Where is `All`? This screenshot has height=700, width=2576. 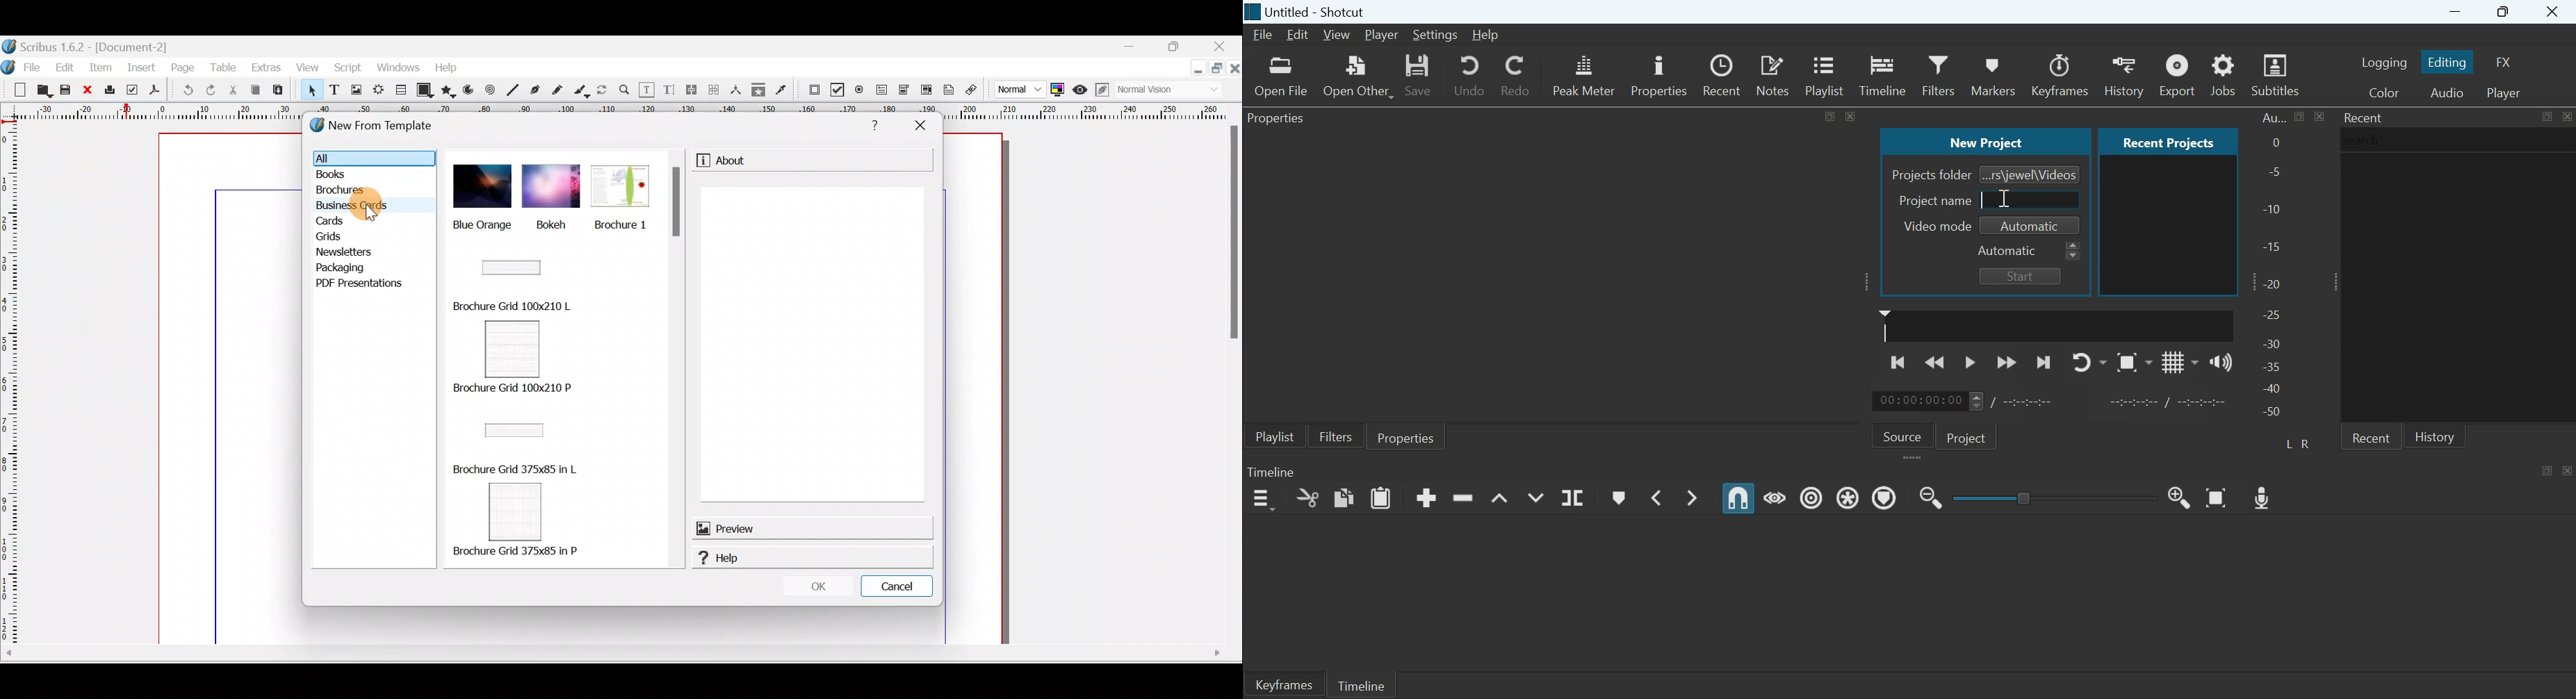 All is located at coordinates (376, 159).